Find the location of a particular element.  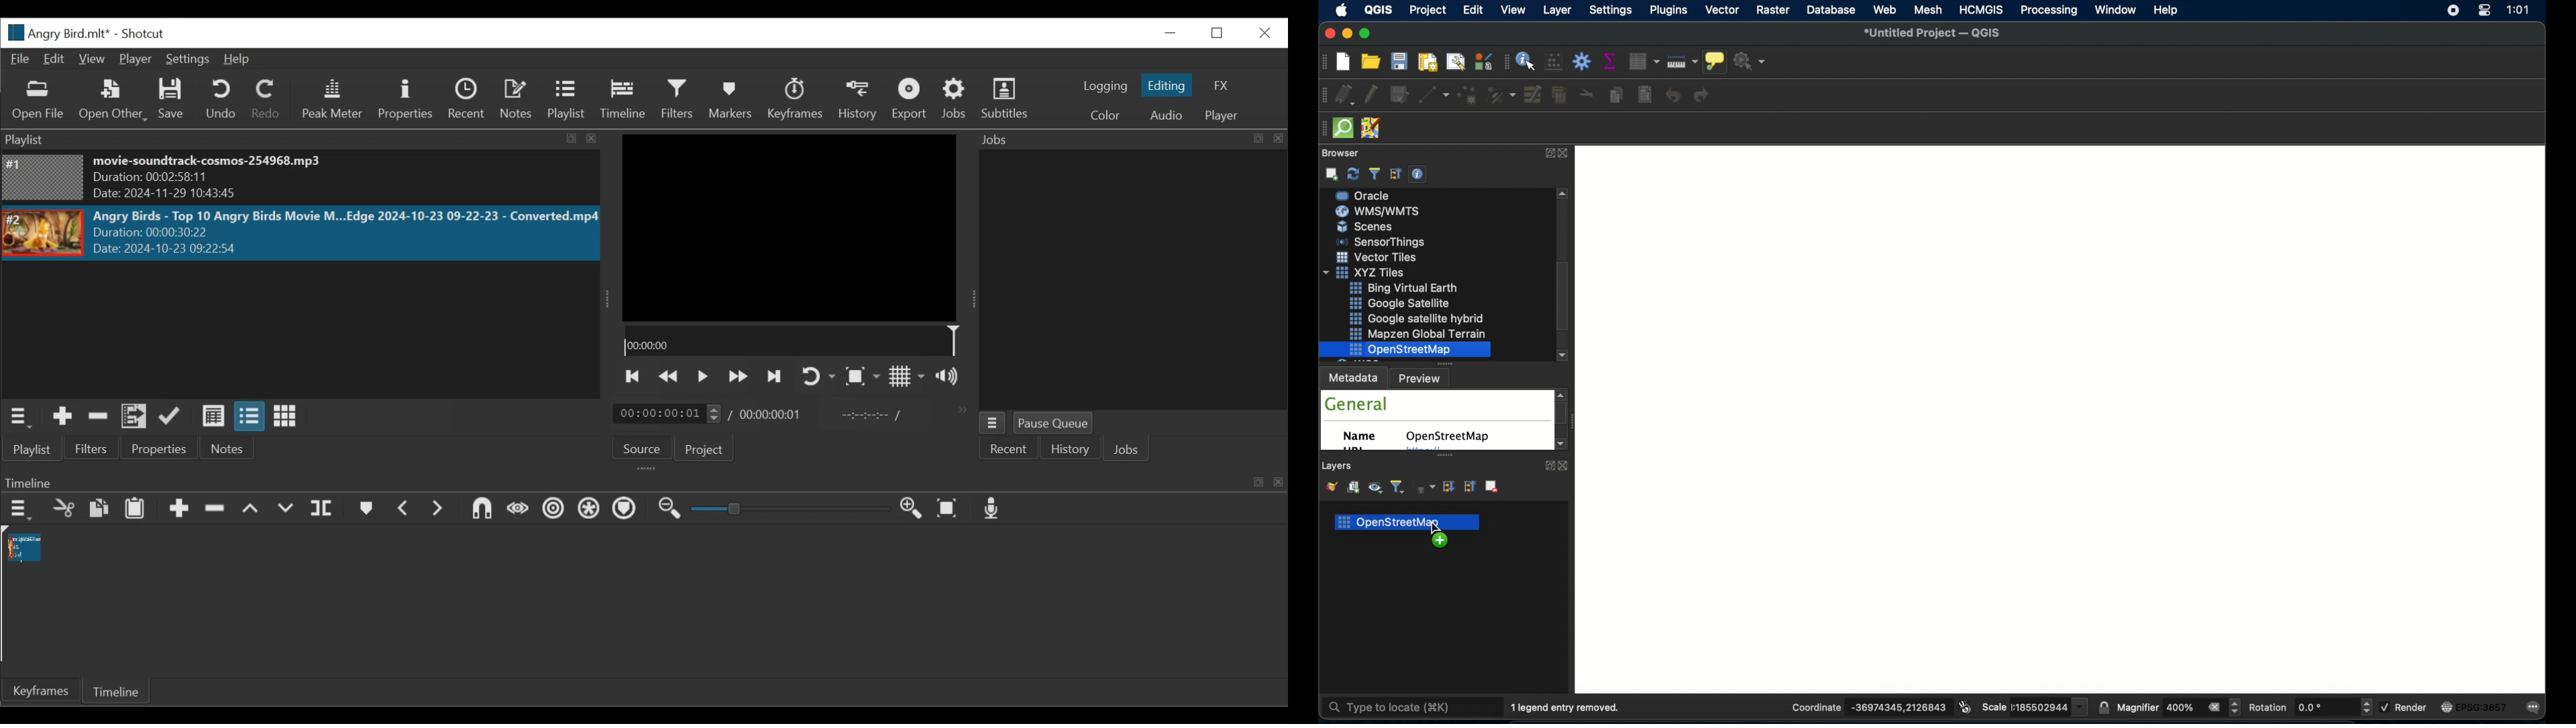

Timeline is located at coordinates (622, 99).